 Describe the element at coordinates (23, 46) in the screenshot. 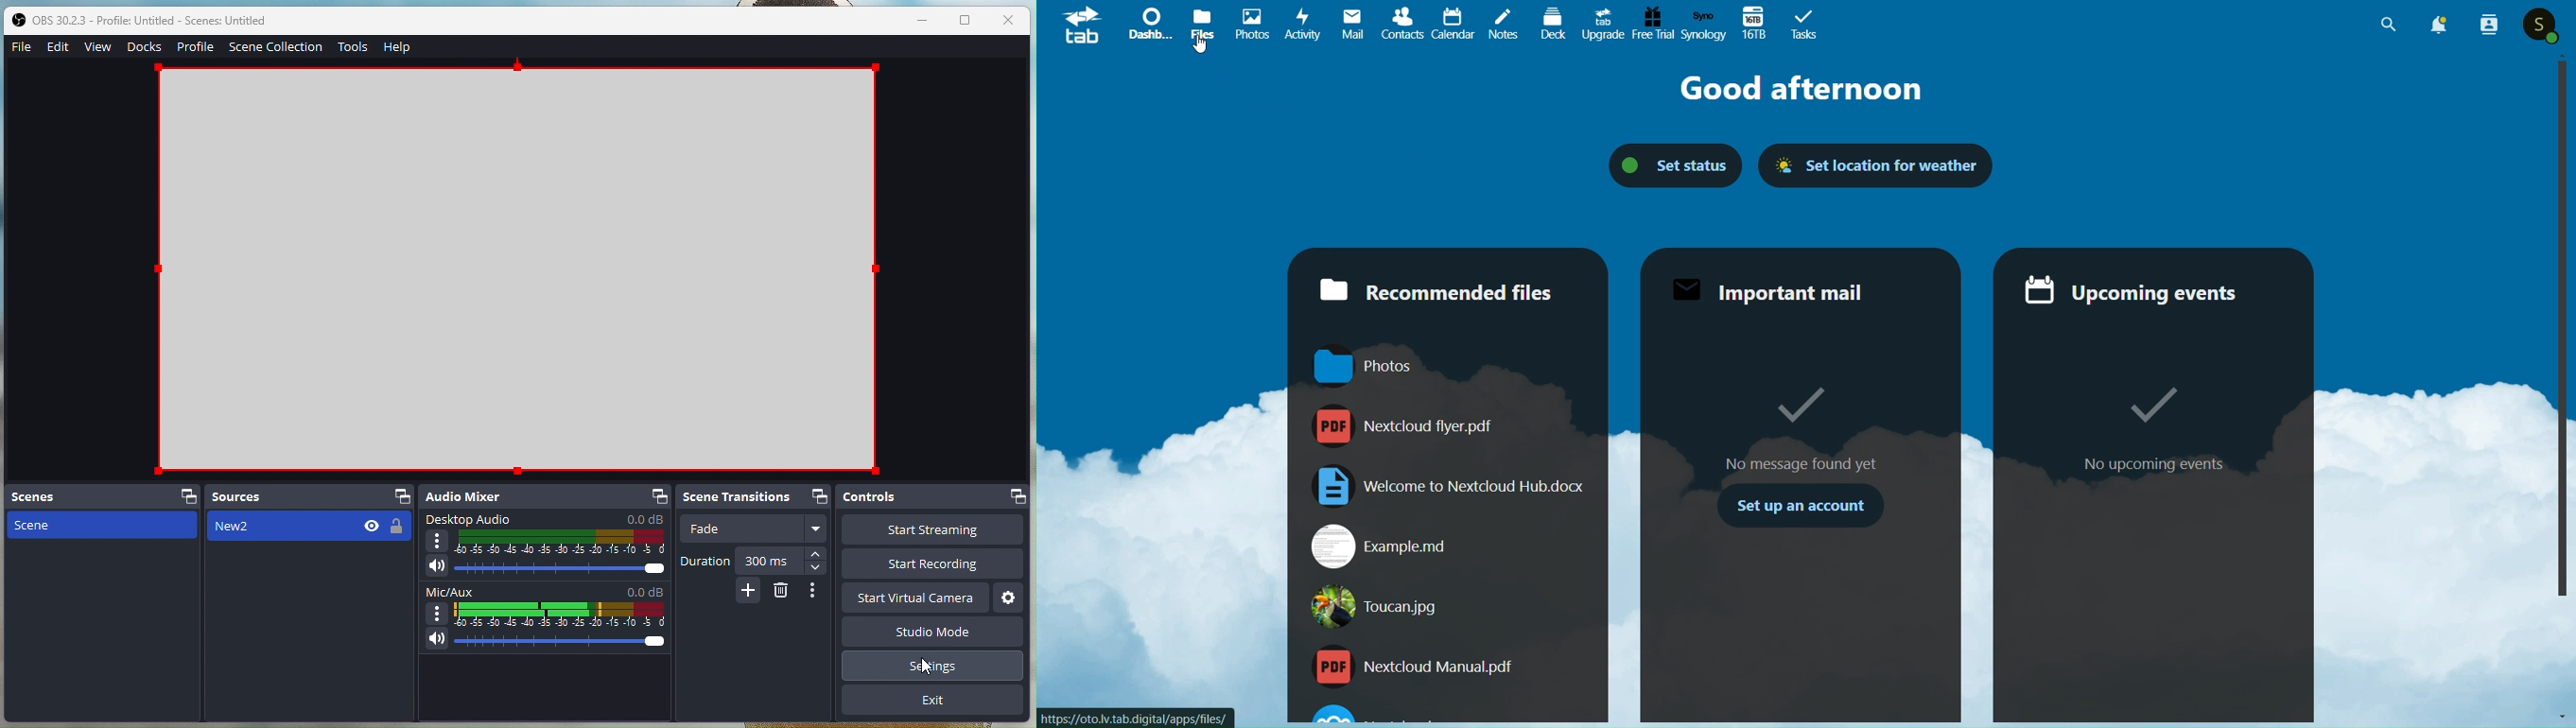

I see `File` at that location.